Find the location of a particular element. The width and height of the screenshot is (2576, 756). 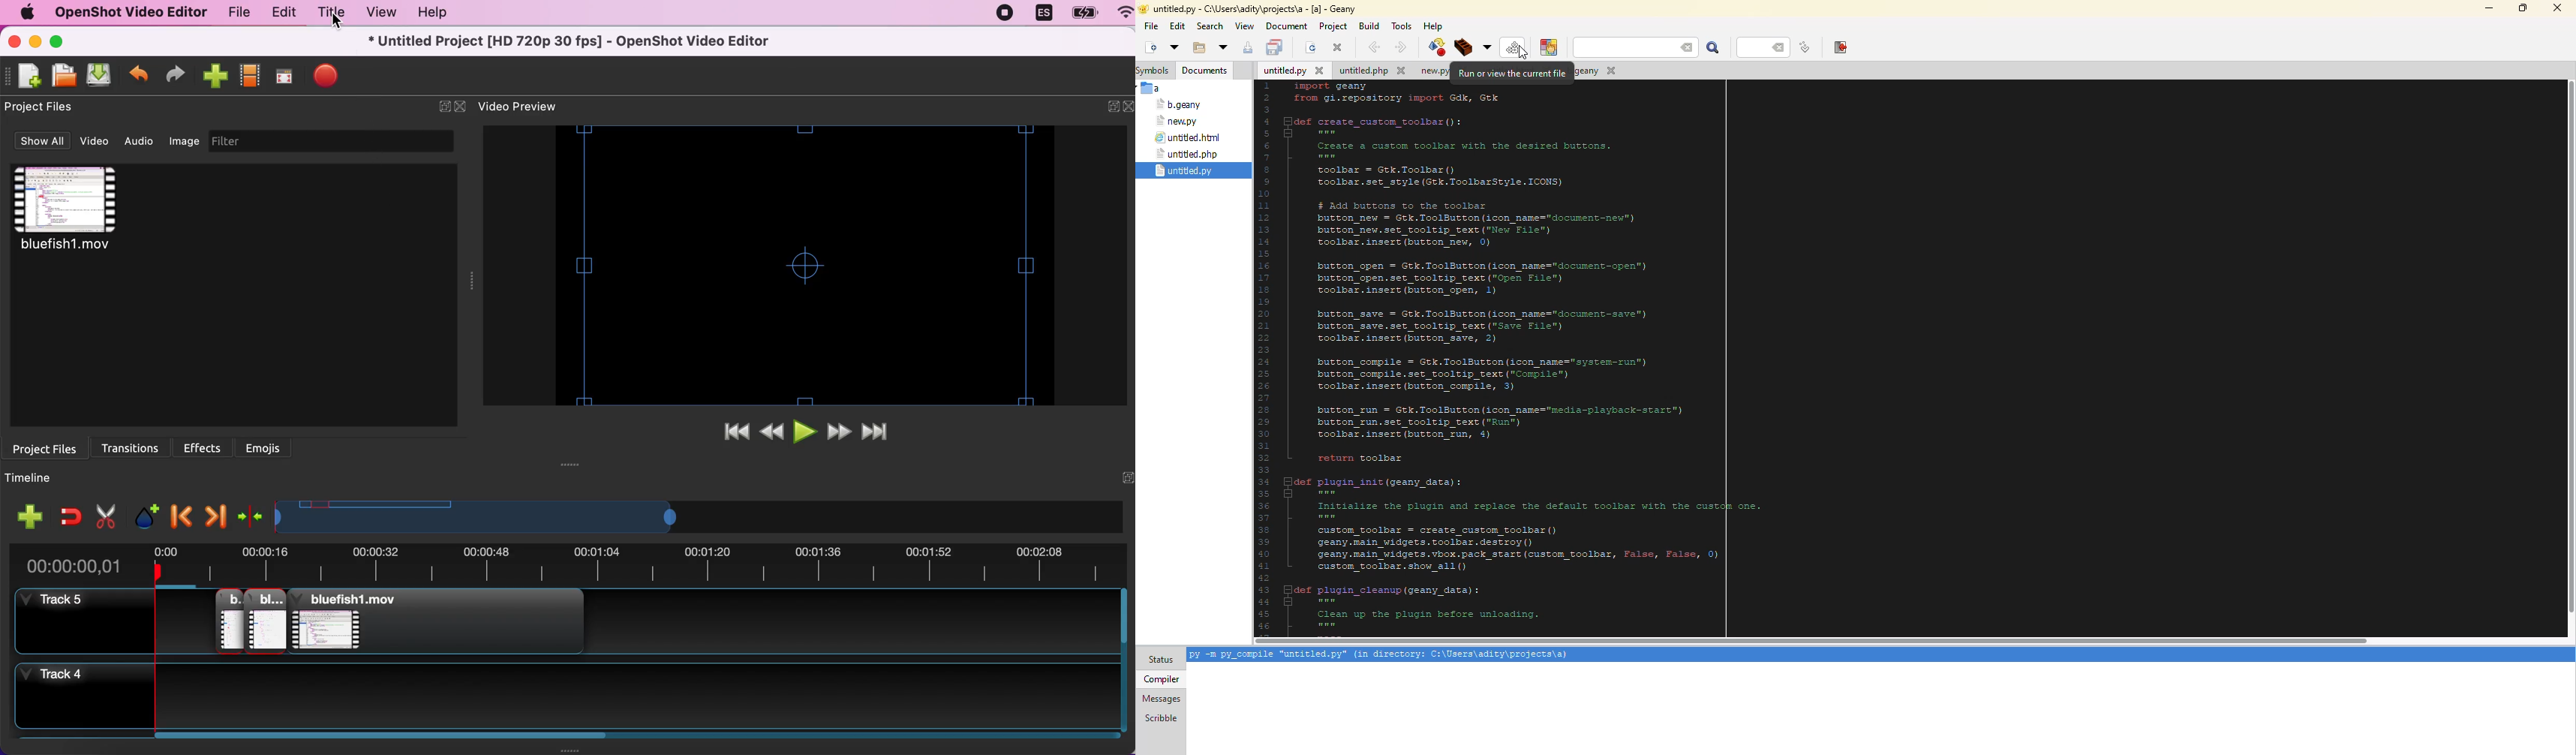

file is located at coordinates (1191, 137).